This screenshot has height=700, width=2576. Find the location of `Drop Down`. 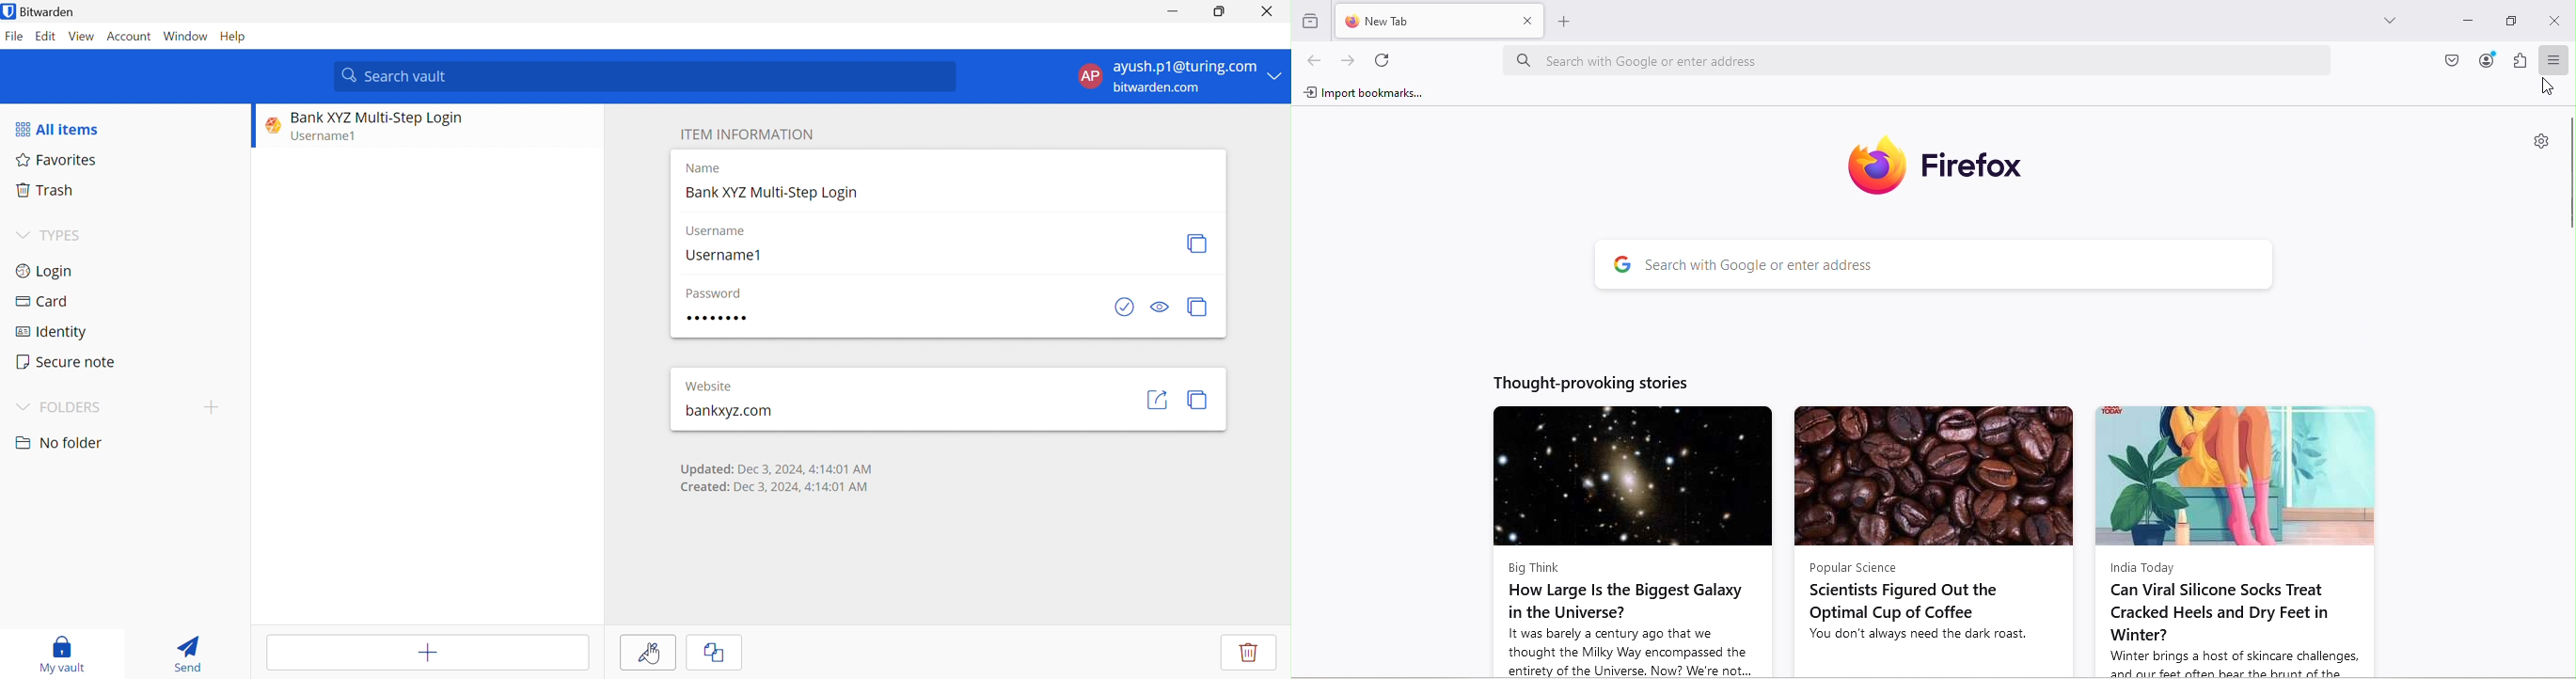

Drop Down is located at coordinates (22, 407).